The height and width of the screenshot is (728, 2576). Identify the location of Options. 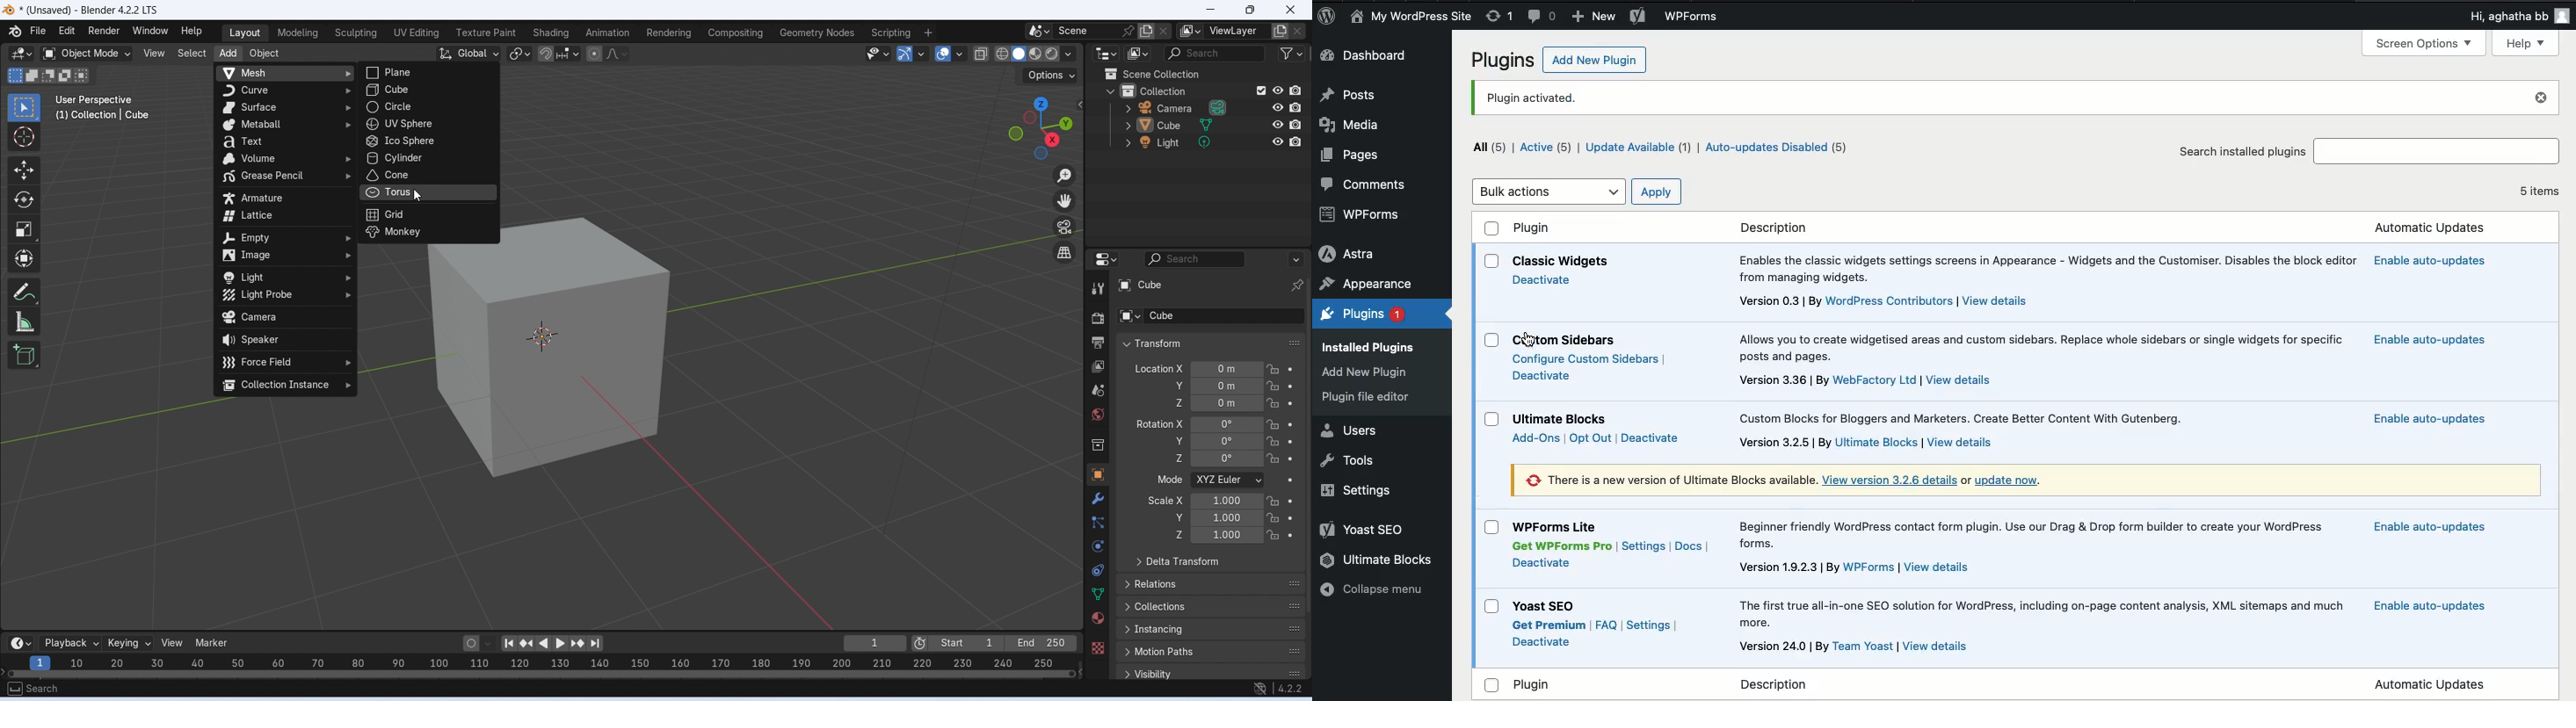
(1048, 74).